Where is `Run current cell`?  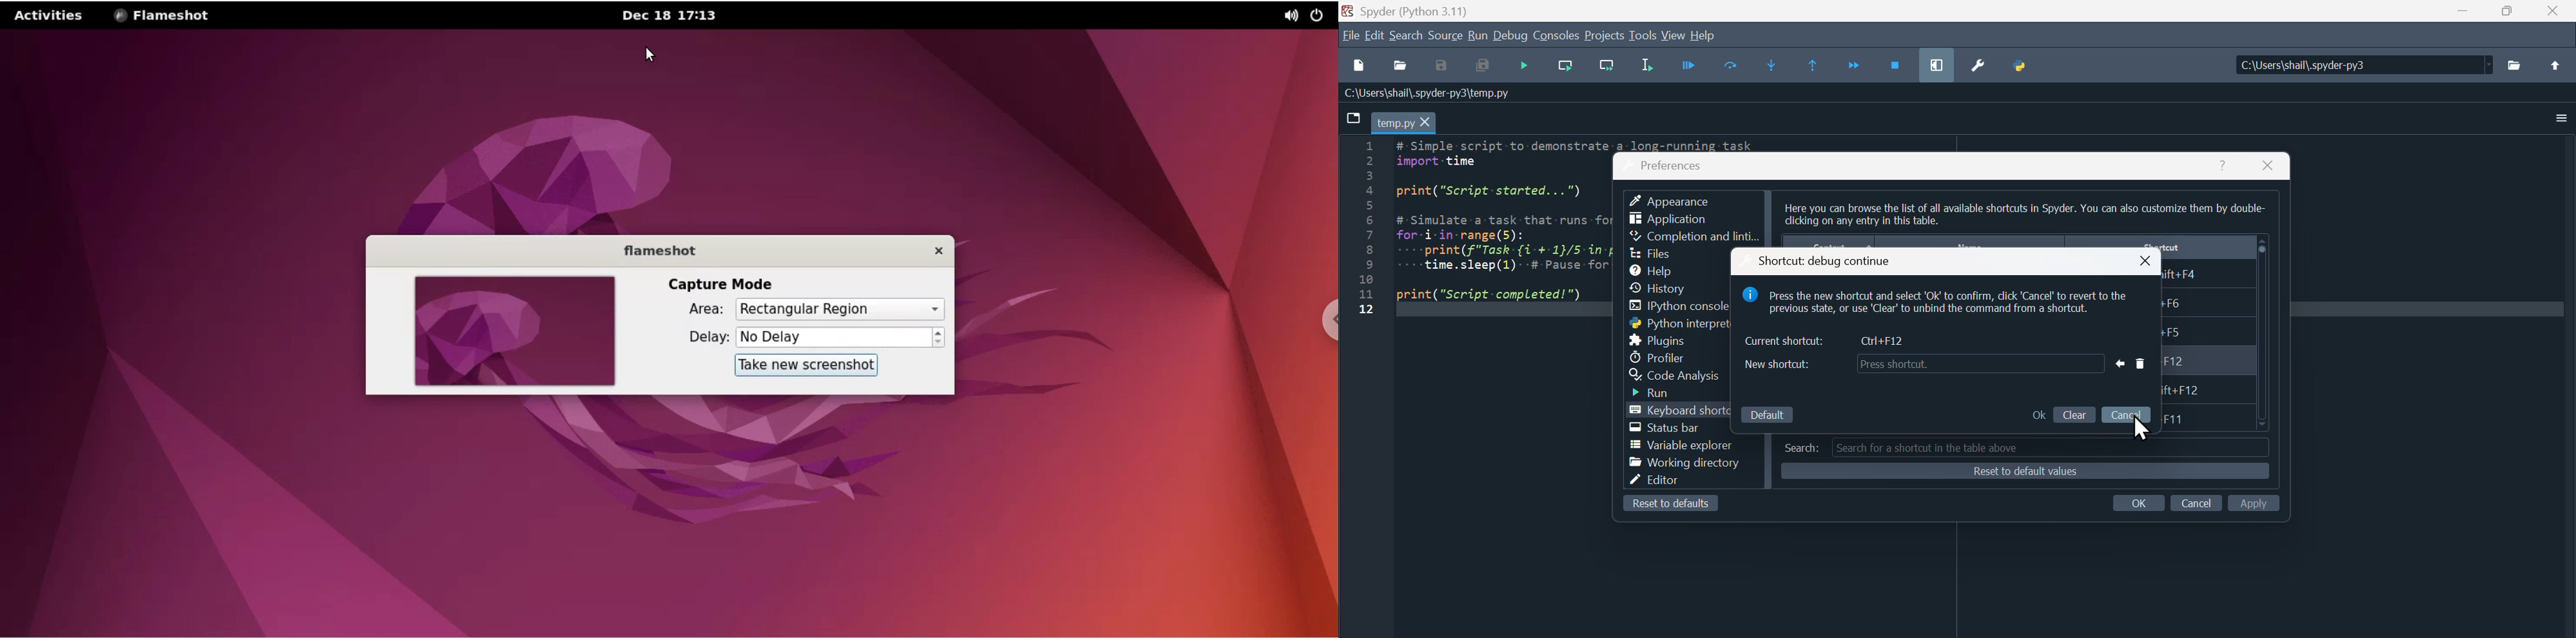 Run current cell is located at coordinates (1732, 66).